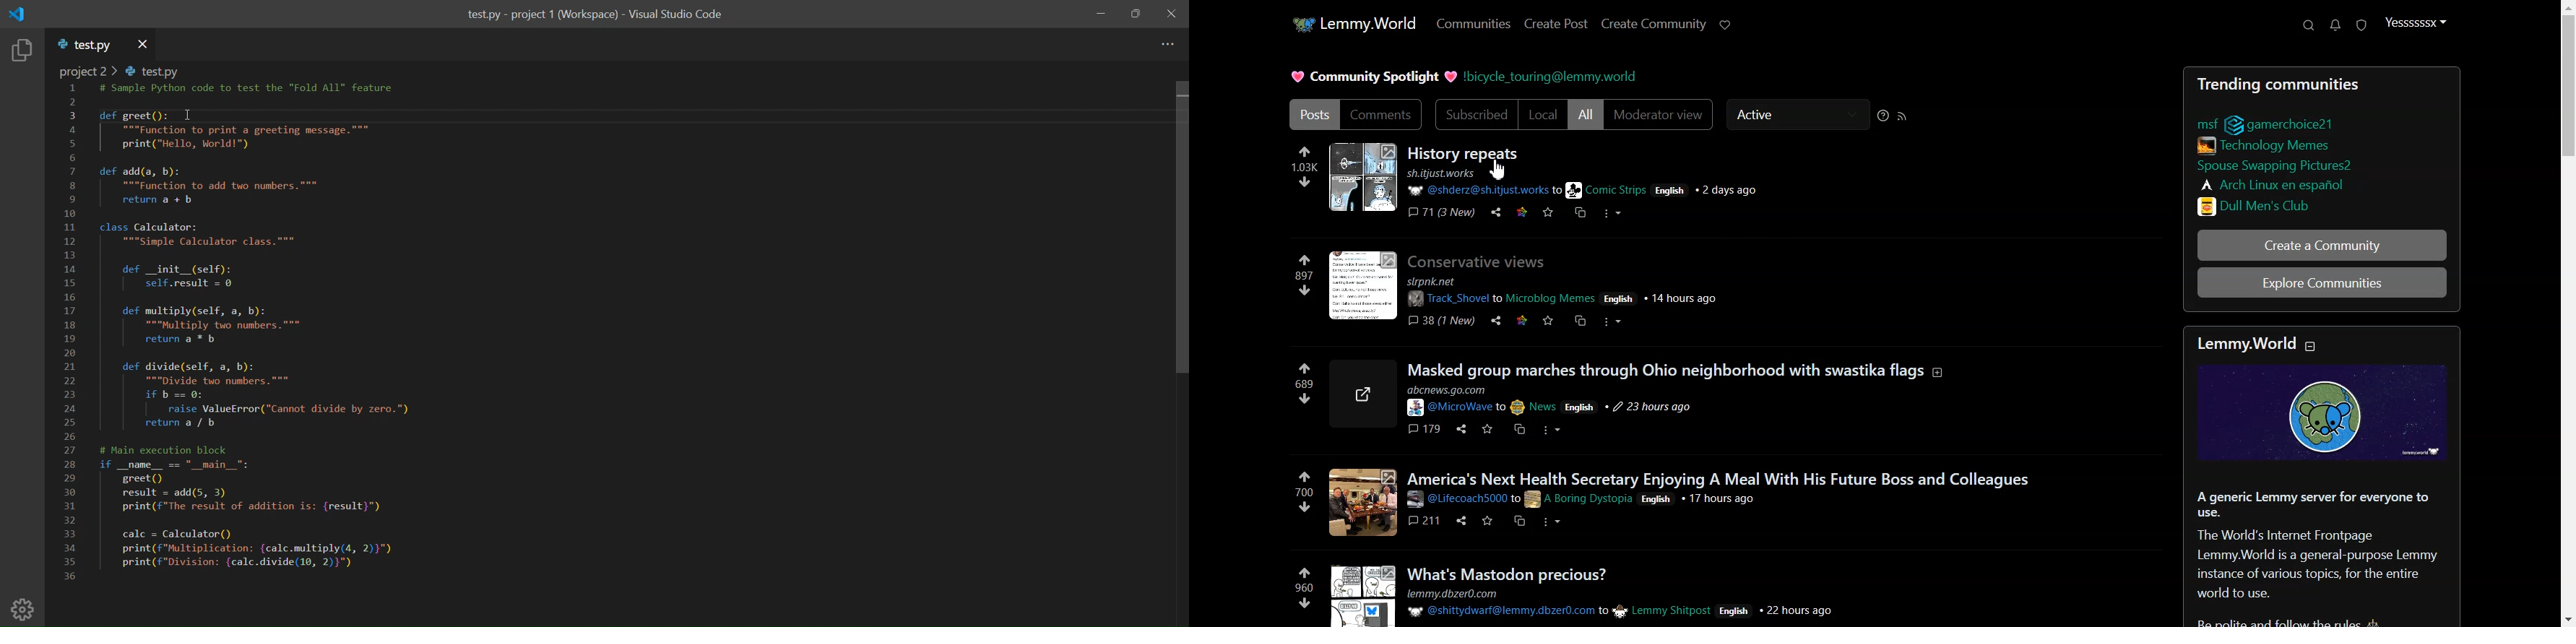 This screenshot has height=644, width=2576. I want to click on Create Post, so click(1555, 24).